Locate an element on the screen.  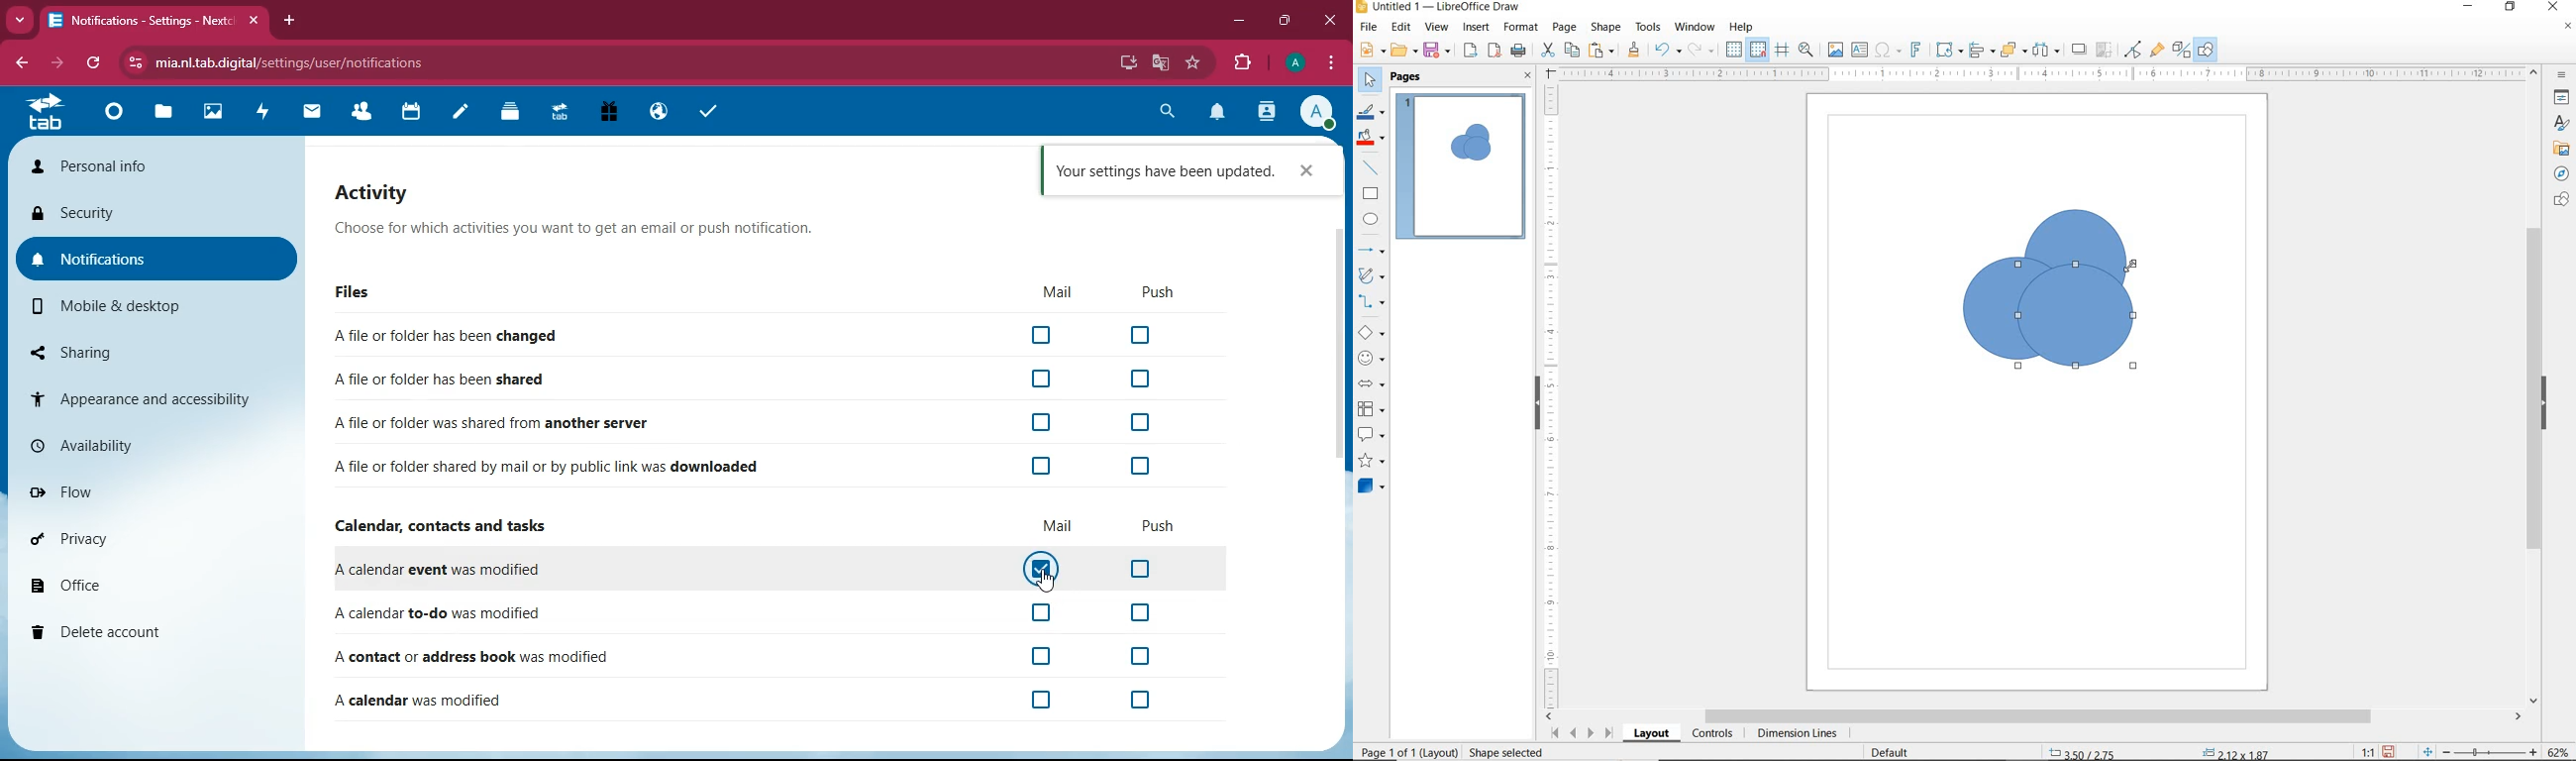
office is located at coordinates (155, 583).